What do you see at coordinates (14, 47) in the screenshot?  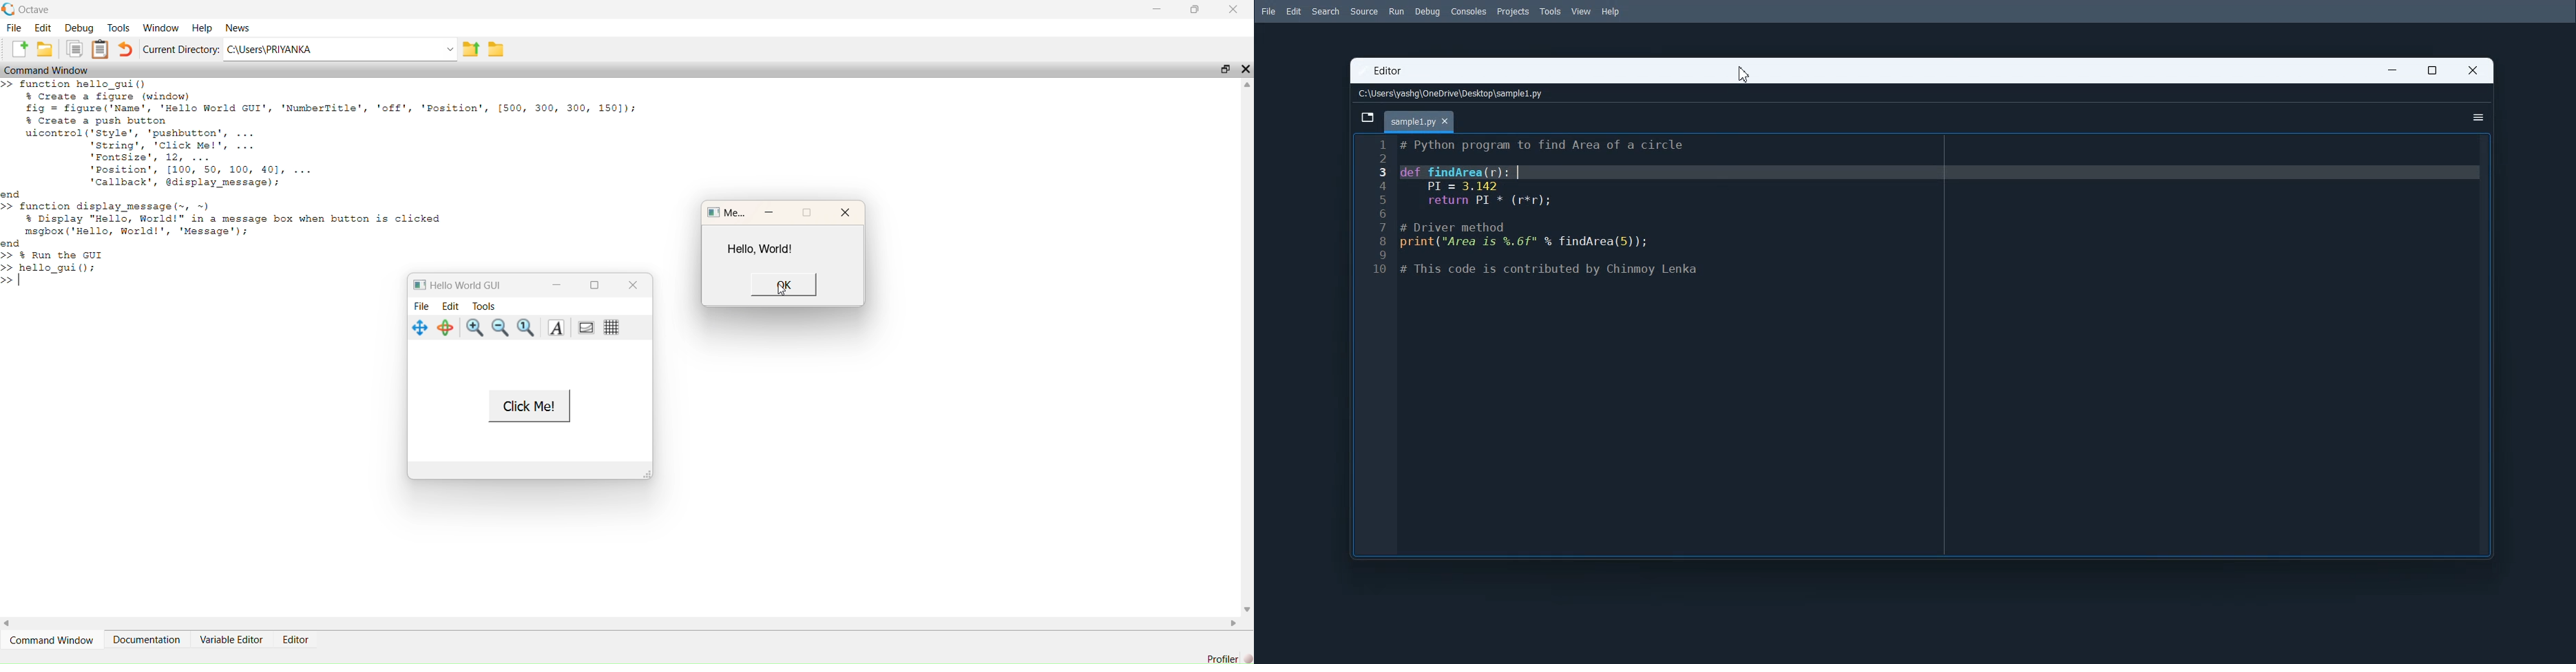 I see `add` at bounding box center [14, 47].